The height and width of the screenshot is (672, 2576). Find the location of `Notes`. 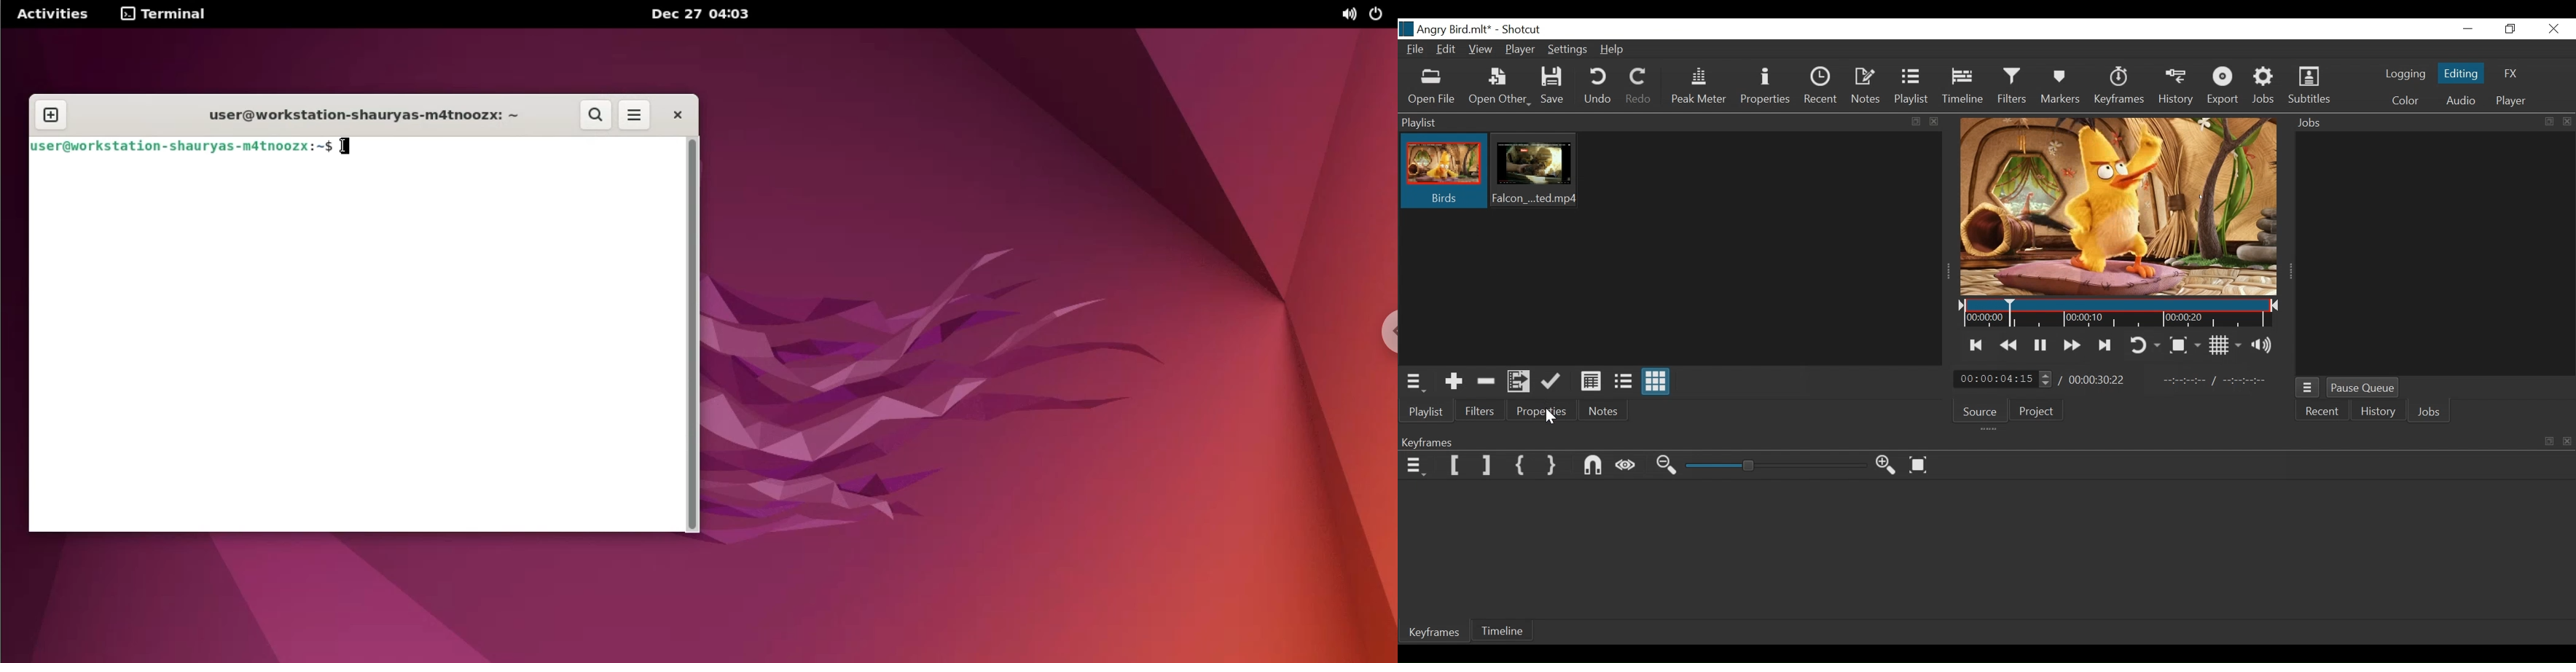

Notes is located at coordinates (1867, 87).